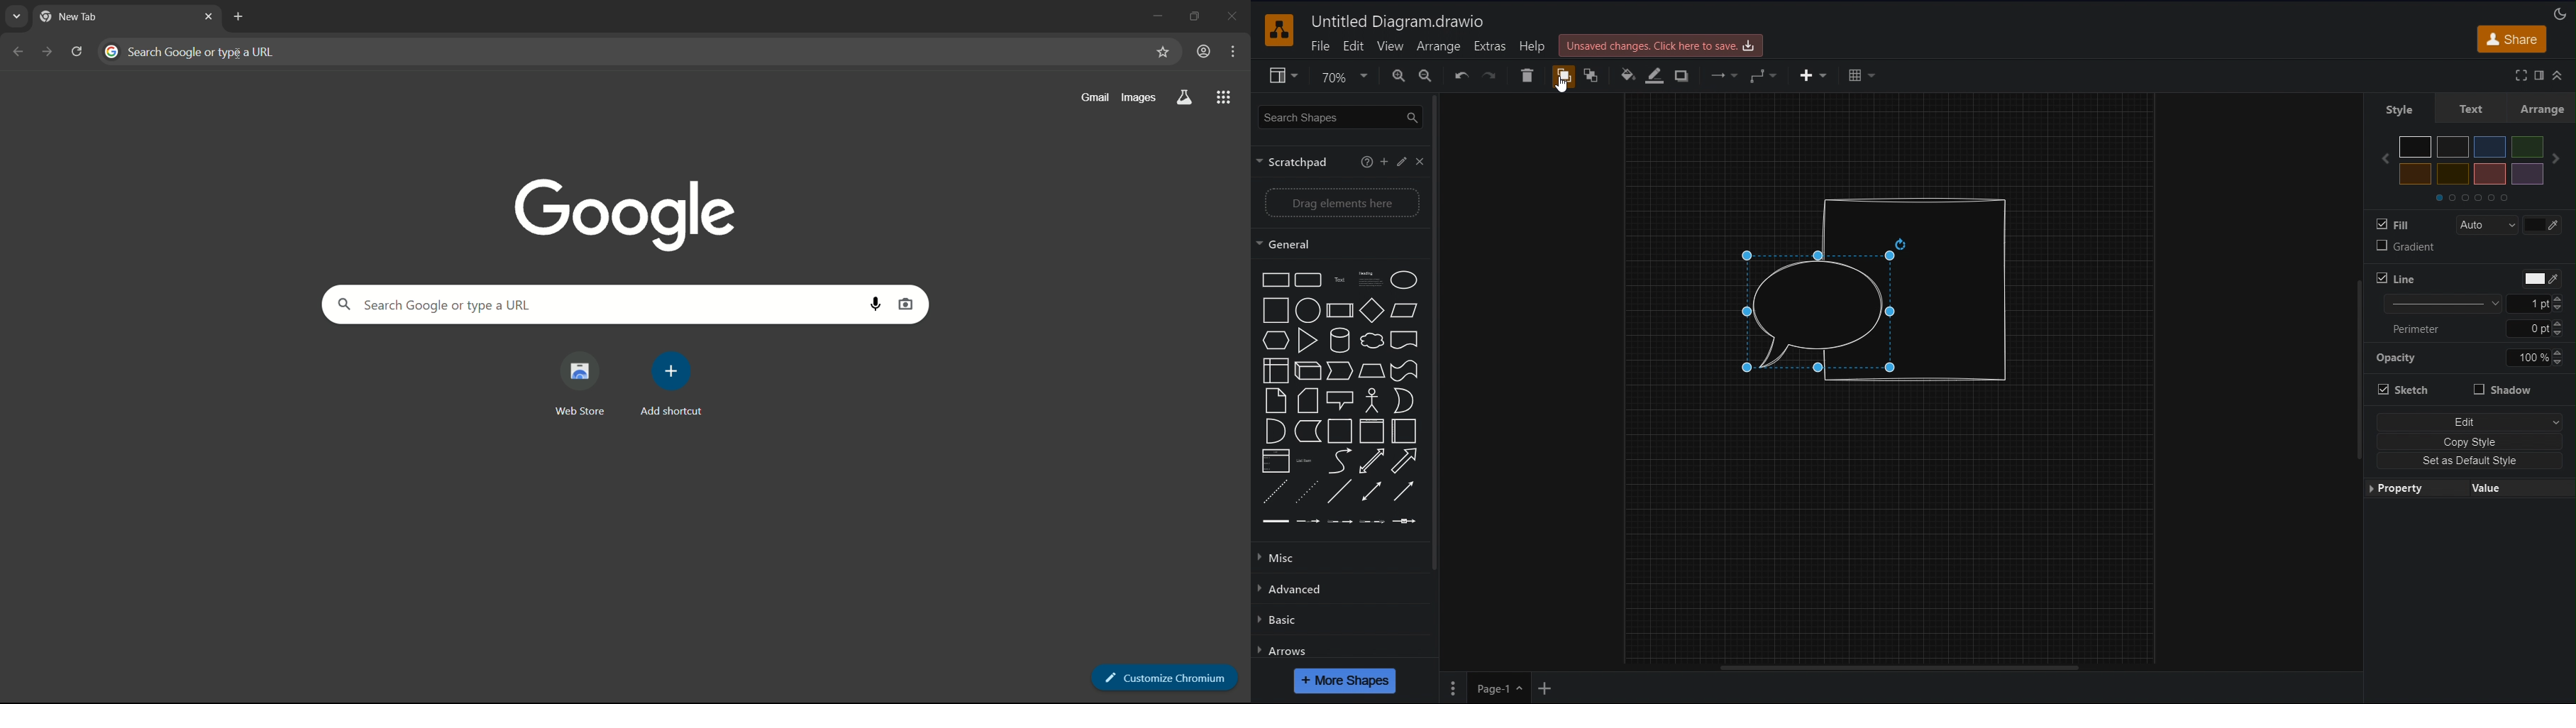 The width and height of the screenshot is (2576, 728). I want to click on Color picker, so click(2542, 279).